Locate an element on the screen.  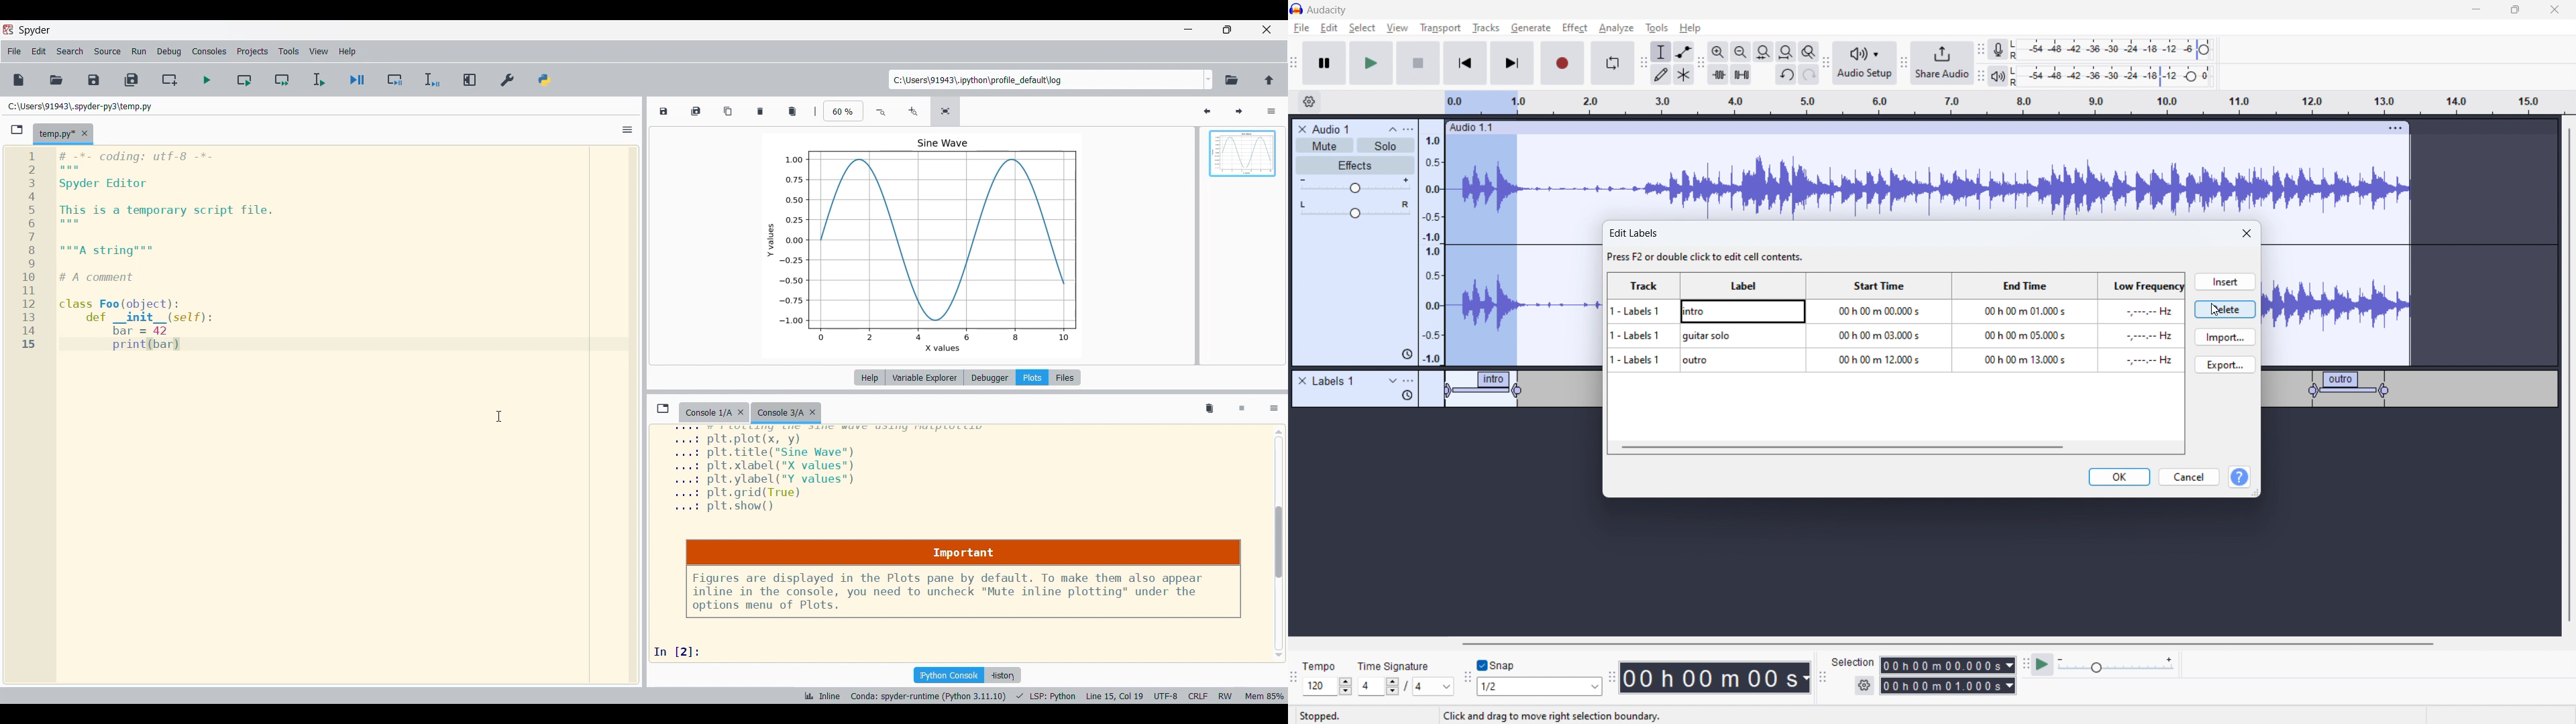
time signature is located at coordinates (1395, 666).